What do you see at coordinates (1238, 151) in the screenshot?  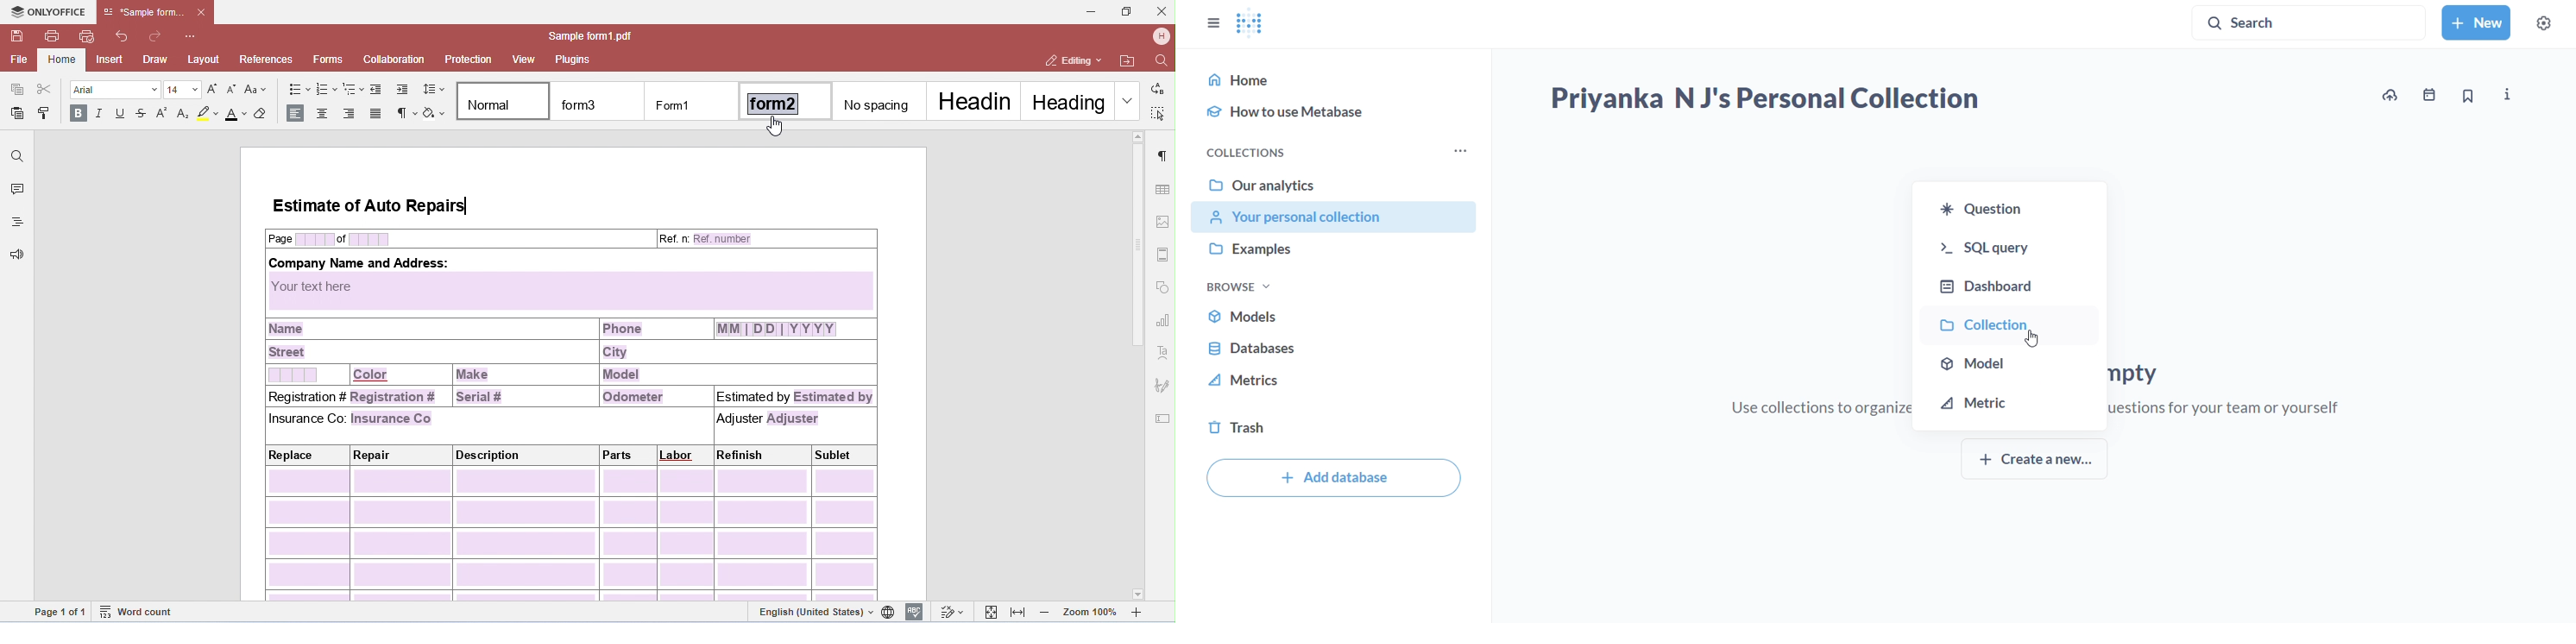 I see `collections` at bounding box center [1238, 151].